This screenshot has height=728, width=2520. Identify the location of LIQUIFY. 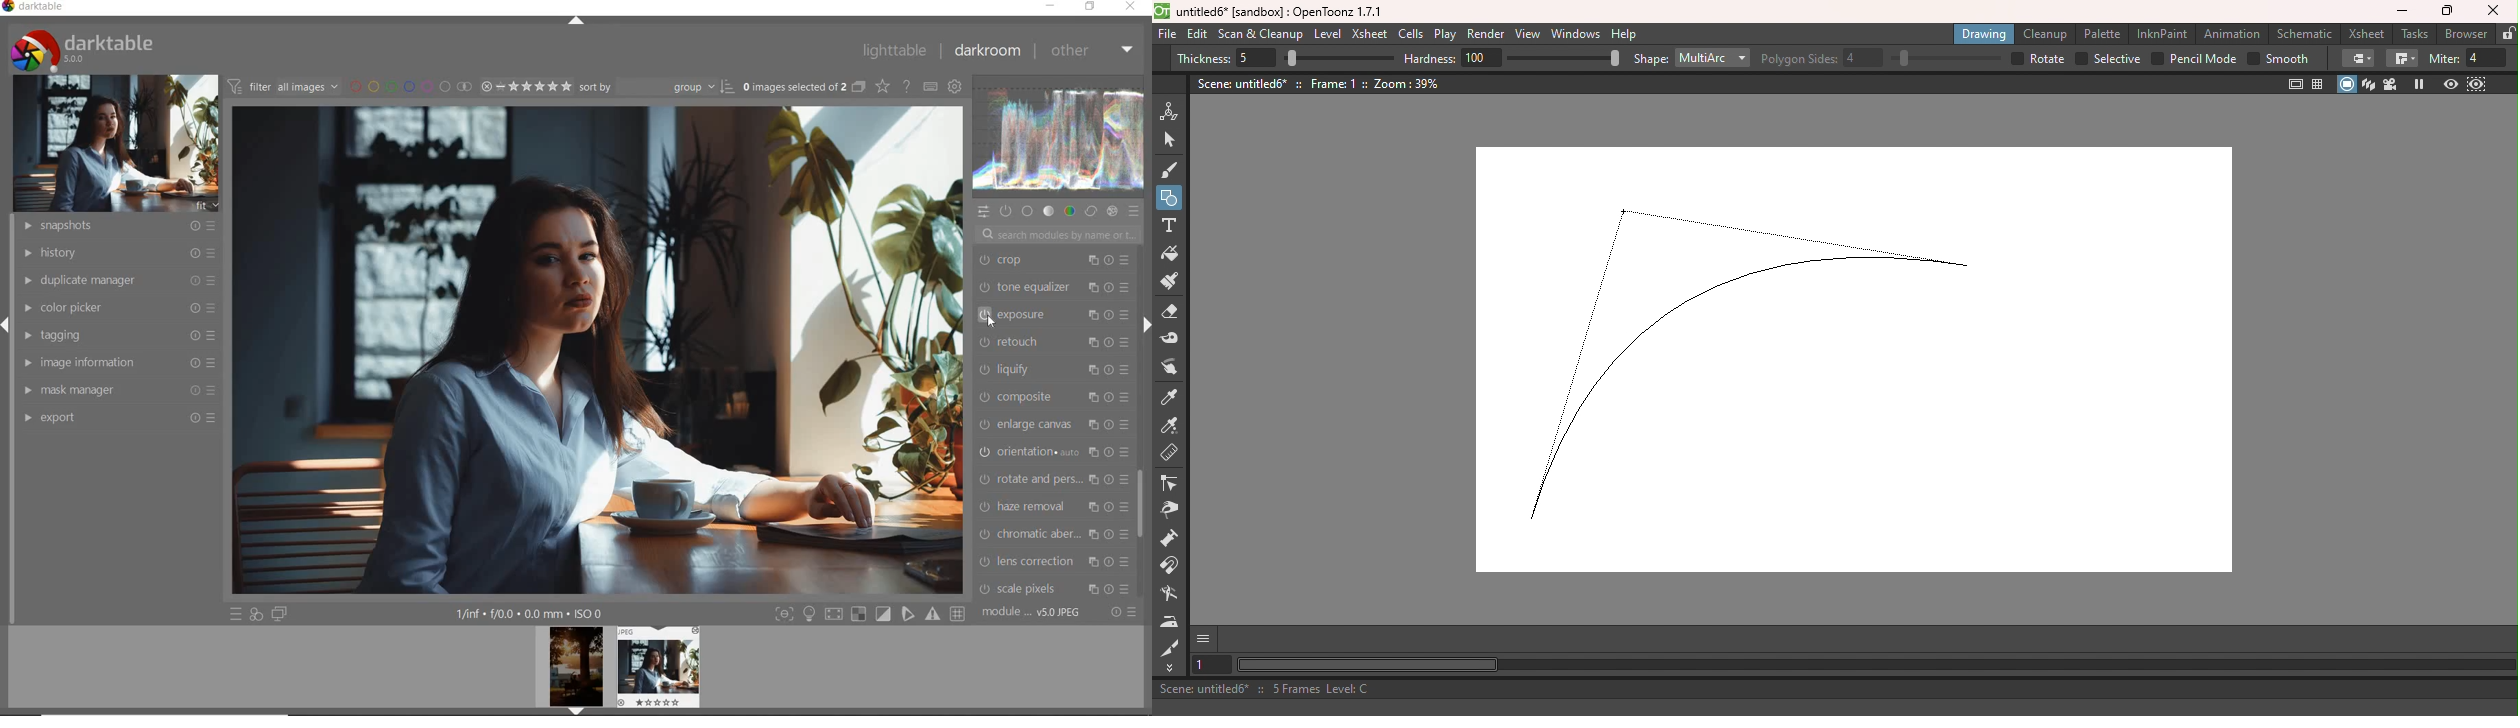
(1051, 370).